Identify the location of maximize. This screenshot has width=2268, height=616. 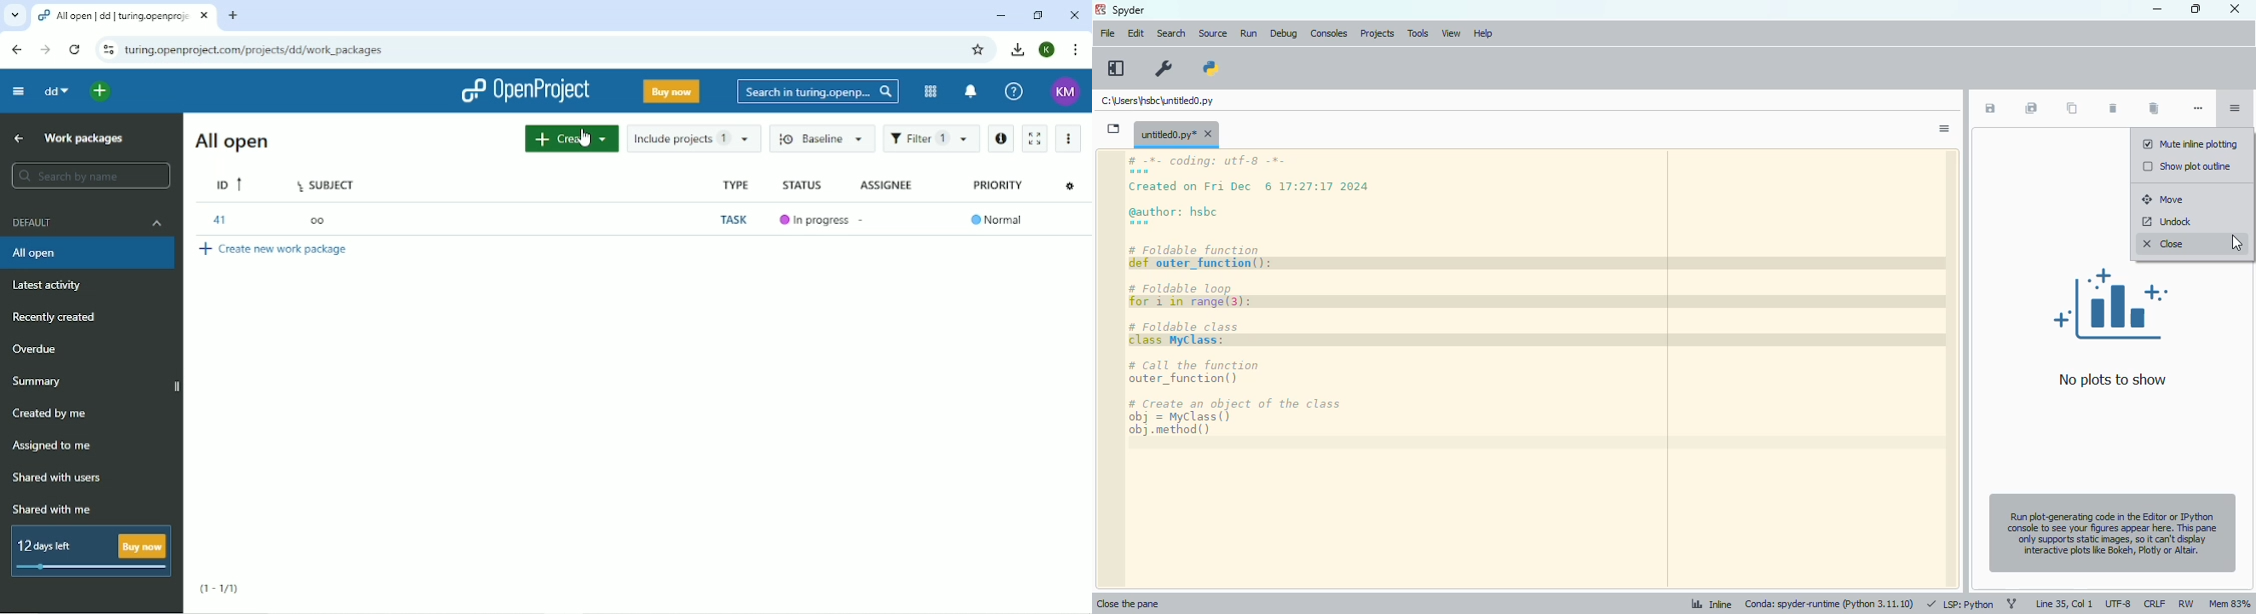
(2196, 9).